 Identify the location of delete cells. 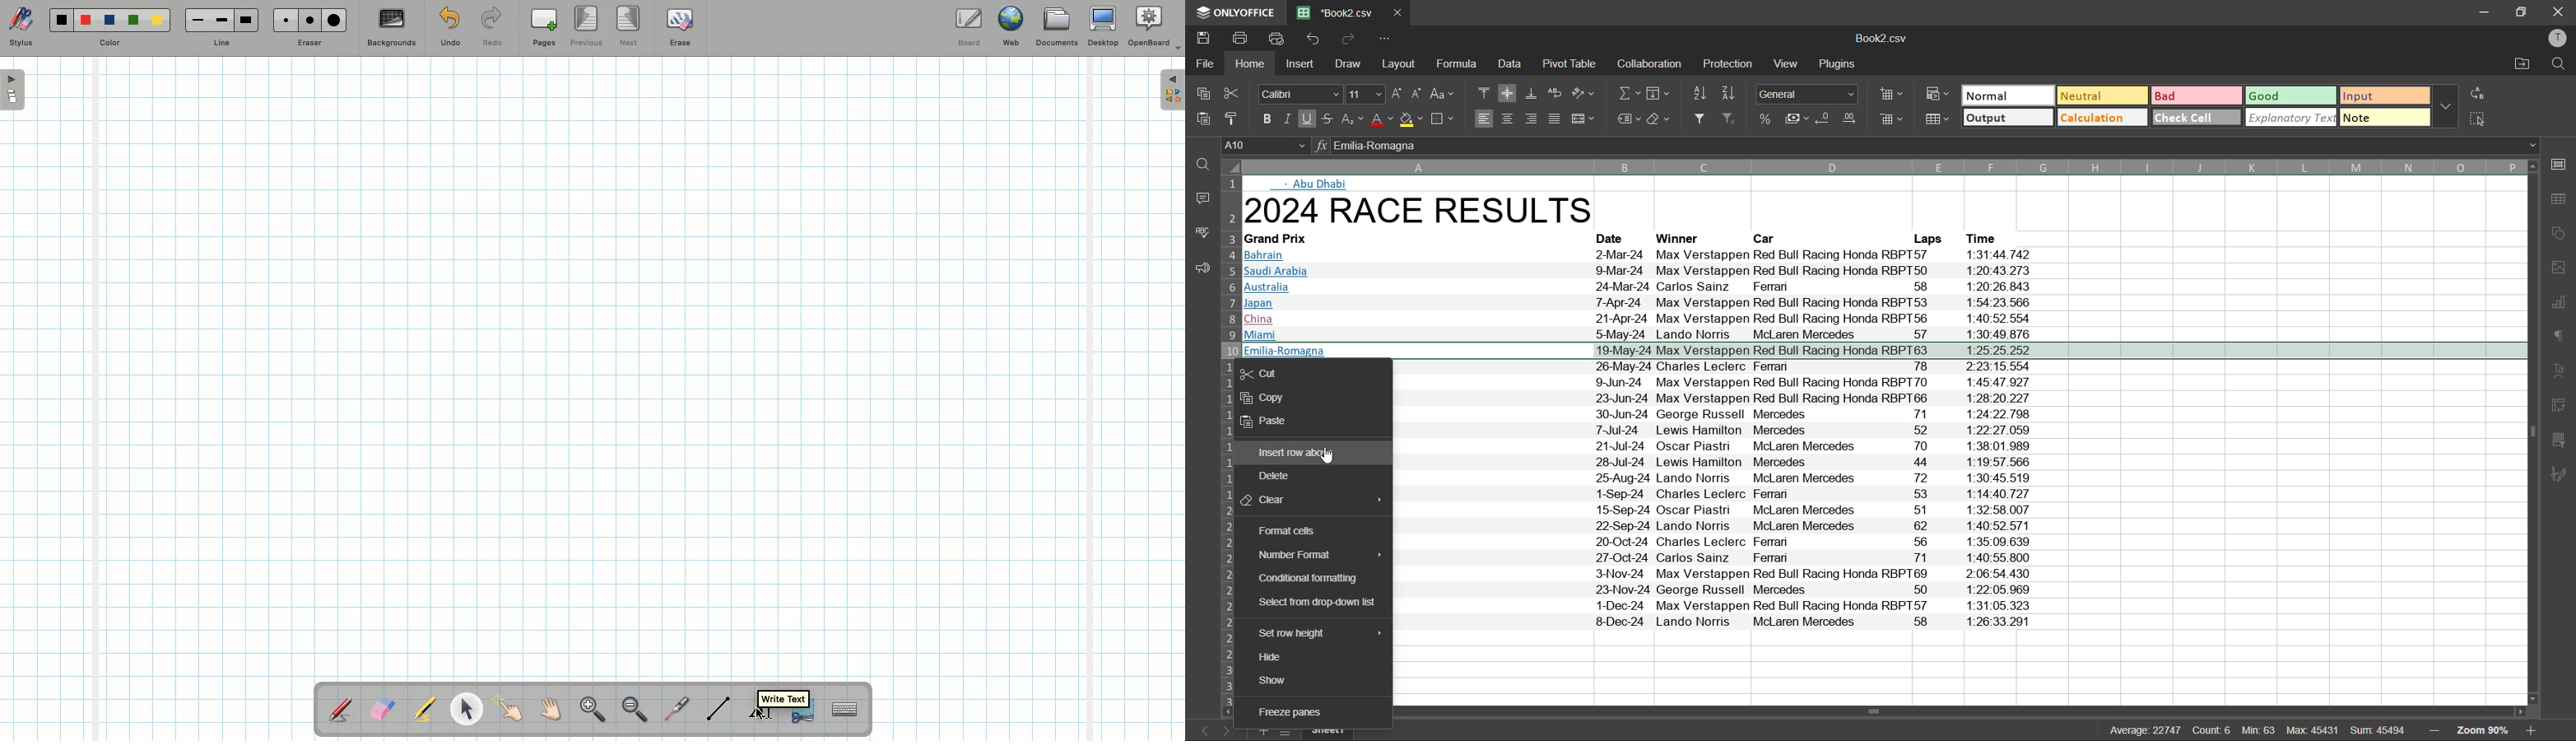
(1890, 120).